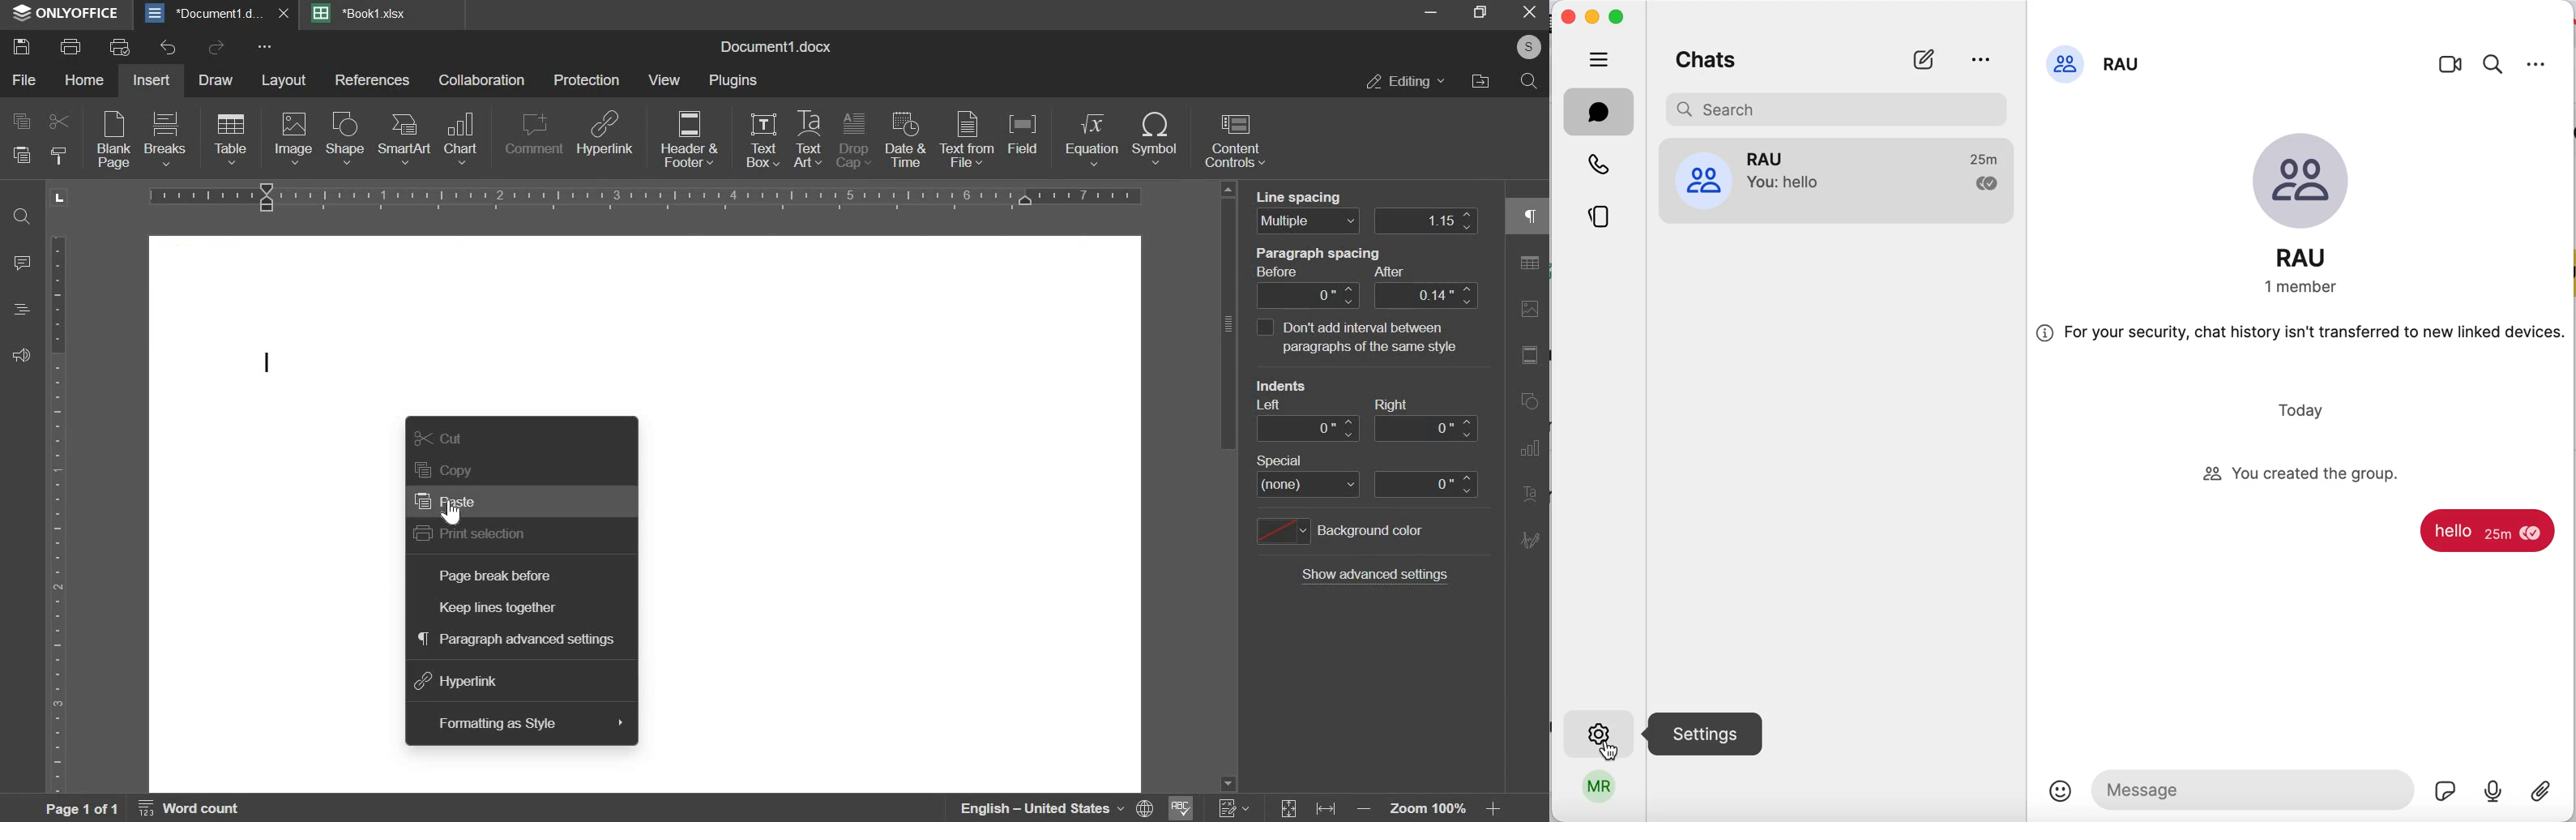 This screenshot has height=840, width=2576. What do you see at coordinates (231, 141) in the screenshot?
I see `table` at bounding box center [231, 141].